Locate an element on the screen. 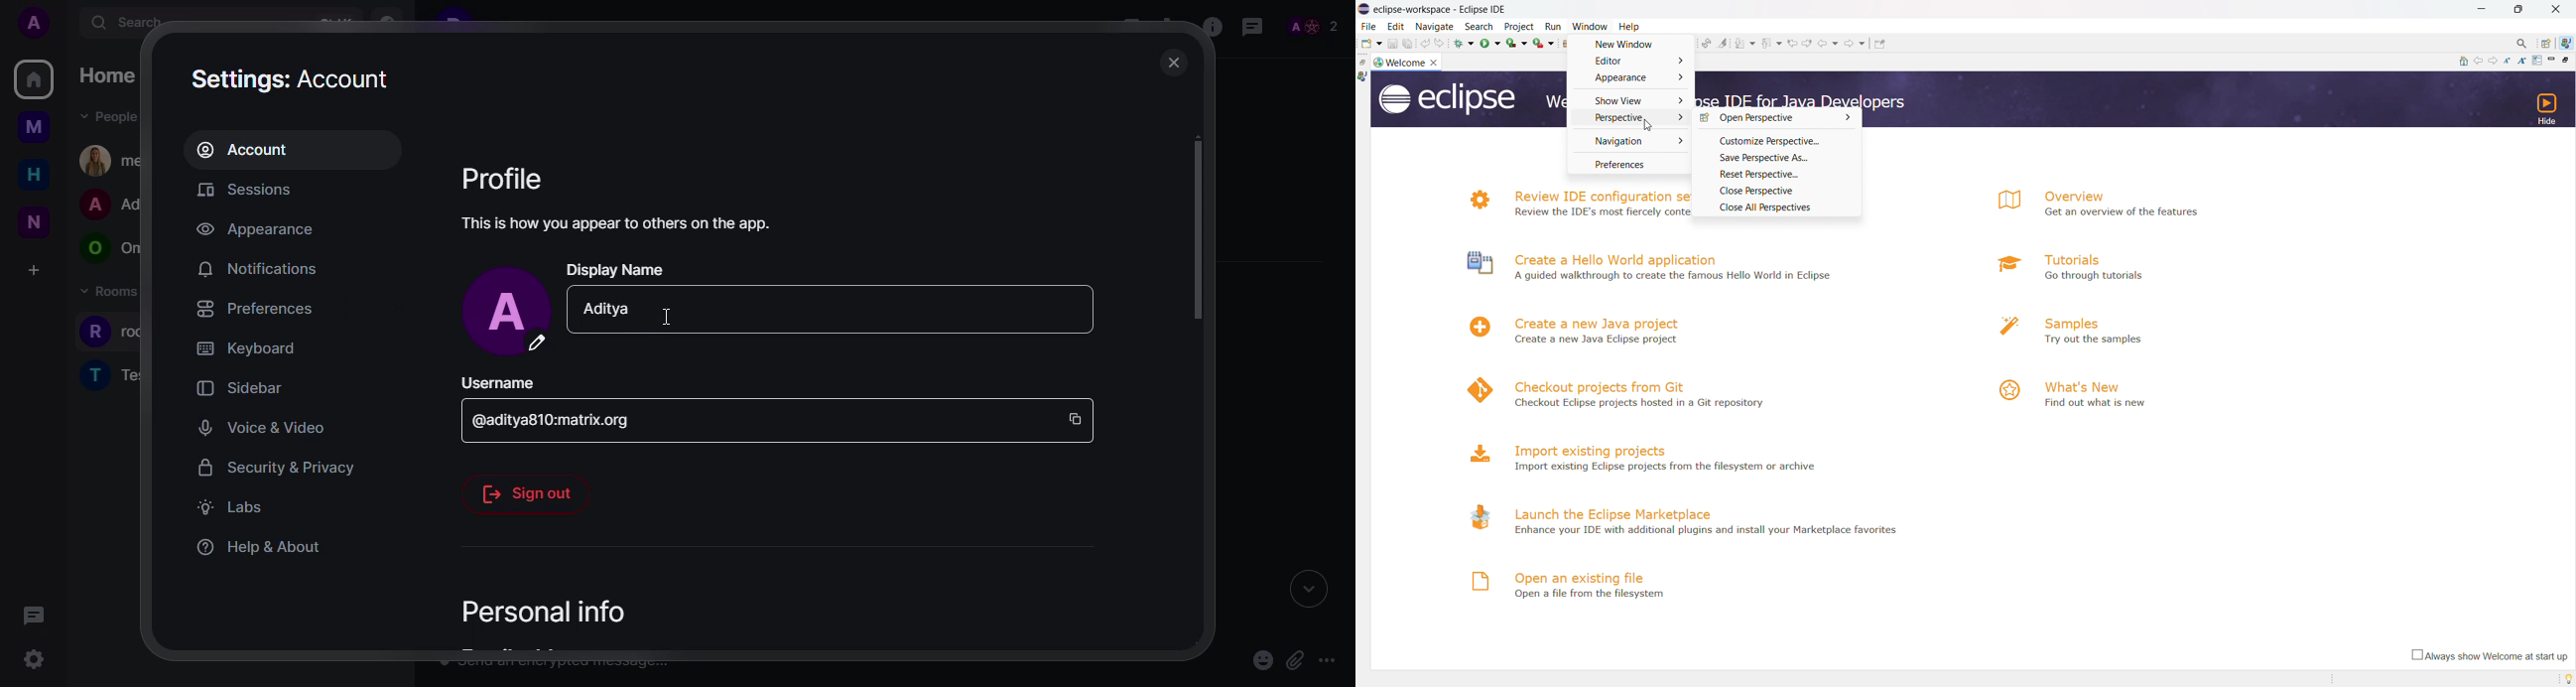 The height and width of the screenshot is (700, 2576). minimize is located at coordinates (2480, 10).